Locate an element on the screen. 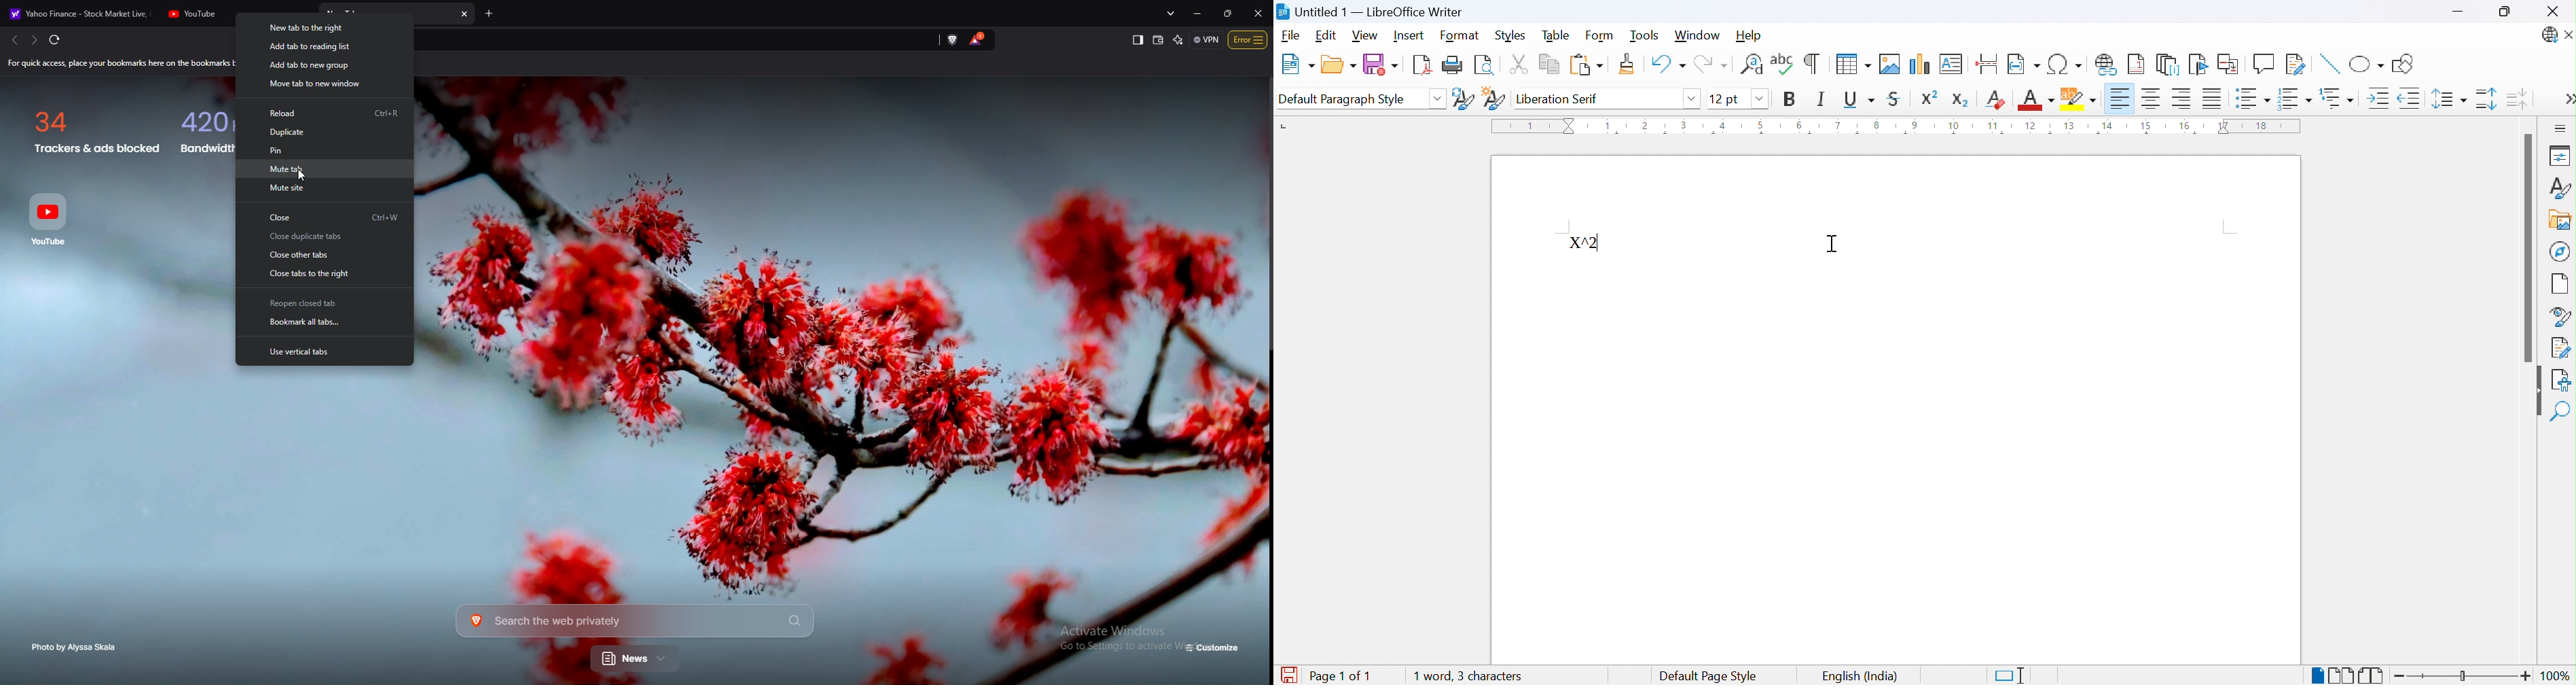 Image resolution: width=2576 pixels, height=700 pixels. Copy is located at coordinates (1548, 65).